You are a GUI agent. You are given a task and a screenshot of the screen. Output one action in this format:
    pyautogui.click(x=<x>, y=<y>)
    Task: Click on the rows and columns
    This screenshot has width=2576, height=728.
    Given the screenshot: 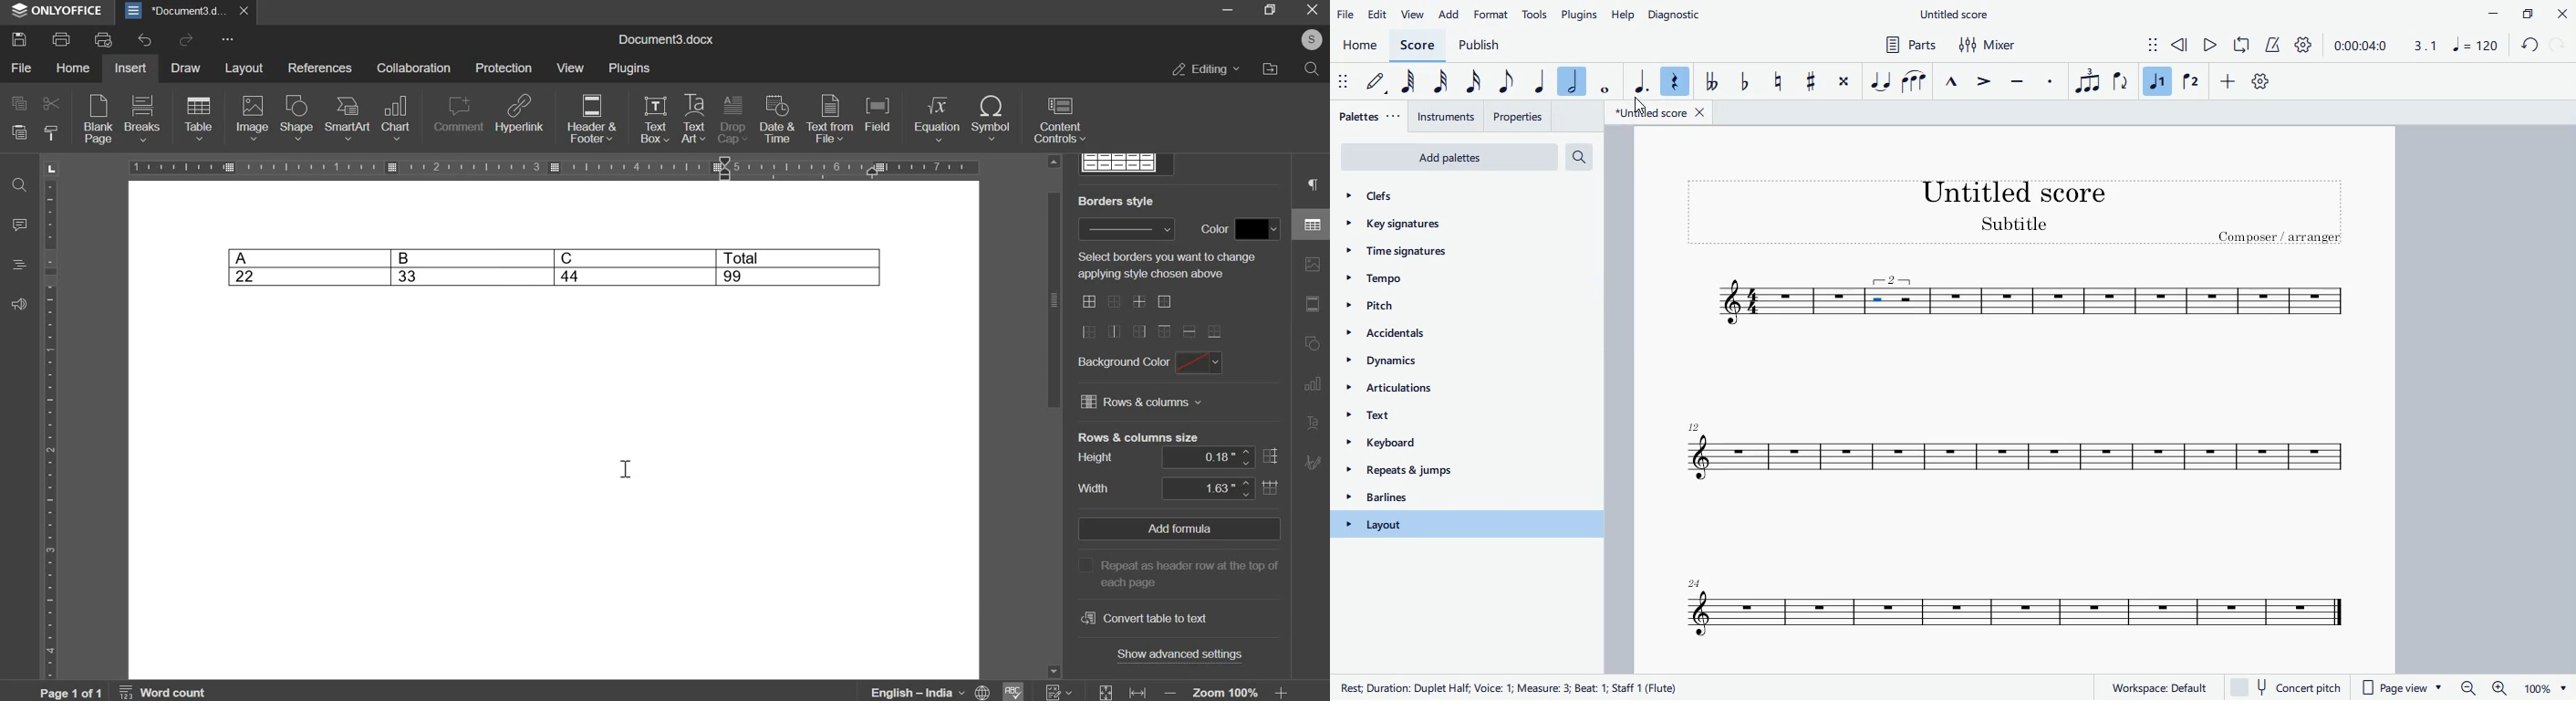 What is the action you would take?
    pyautogui.click(x=1143, y=405)
    